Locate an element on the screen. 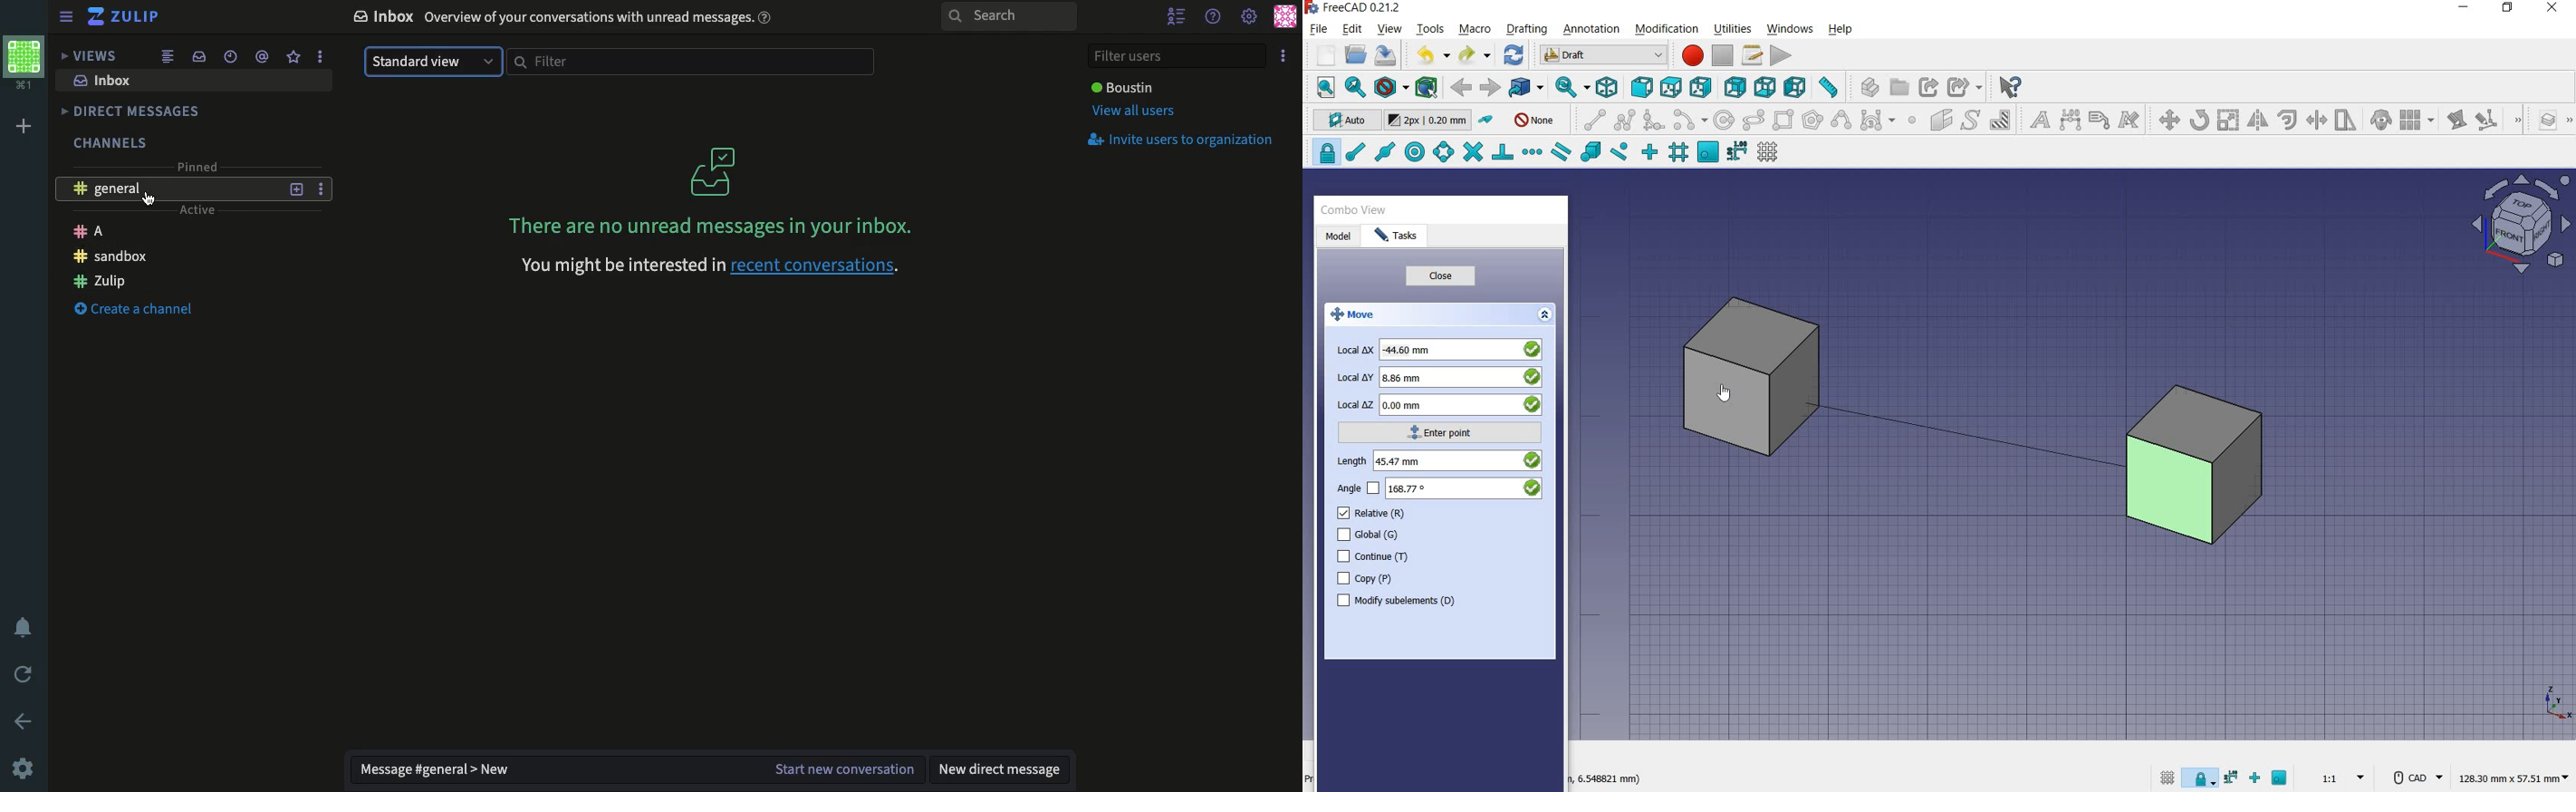 The height and width of the screenshot is (812, 2576). Create a channel is located at coordinates (134, 310).